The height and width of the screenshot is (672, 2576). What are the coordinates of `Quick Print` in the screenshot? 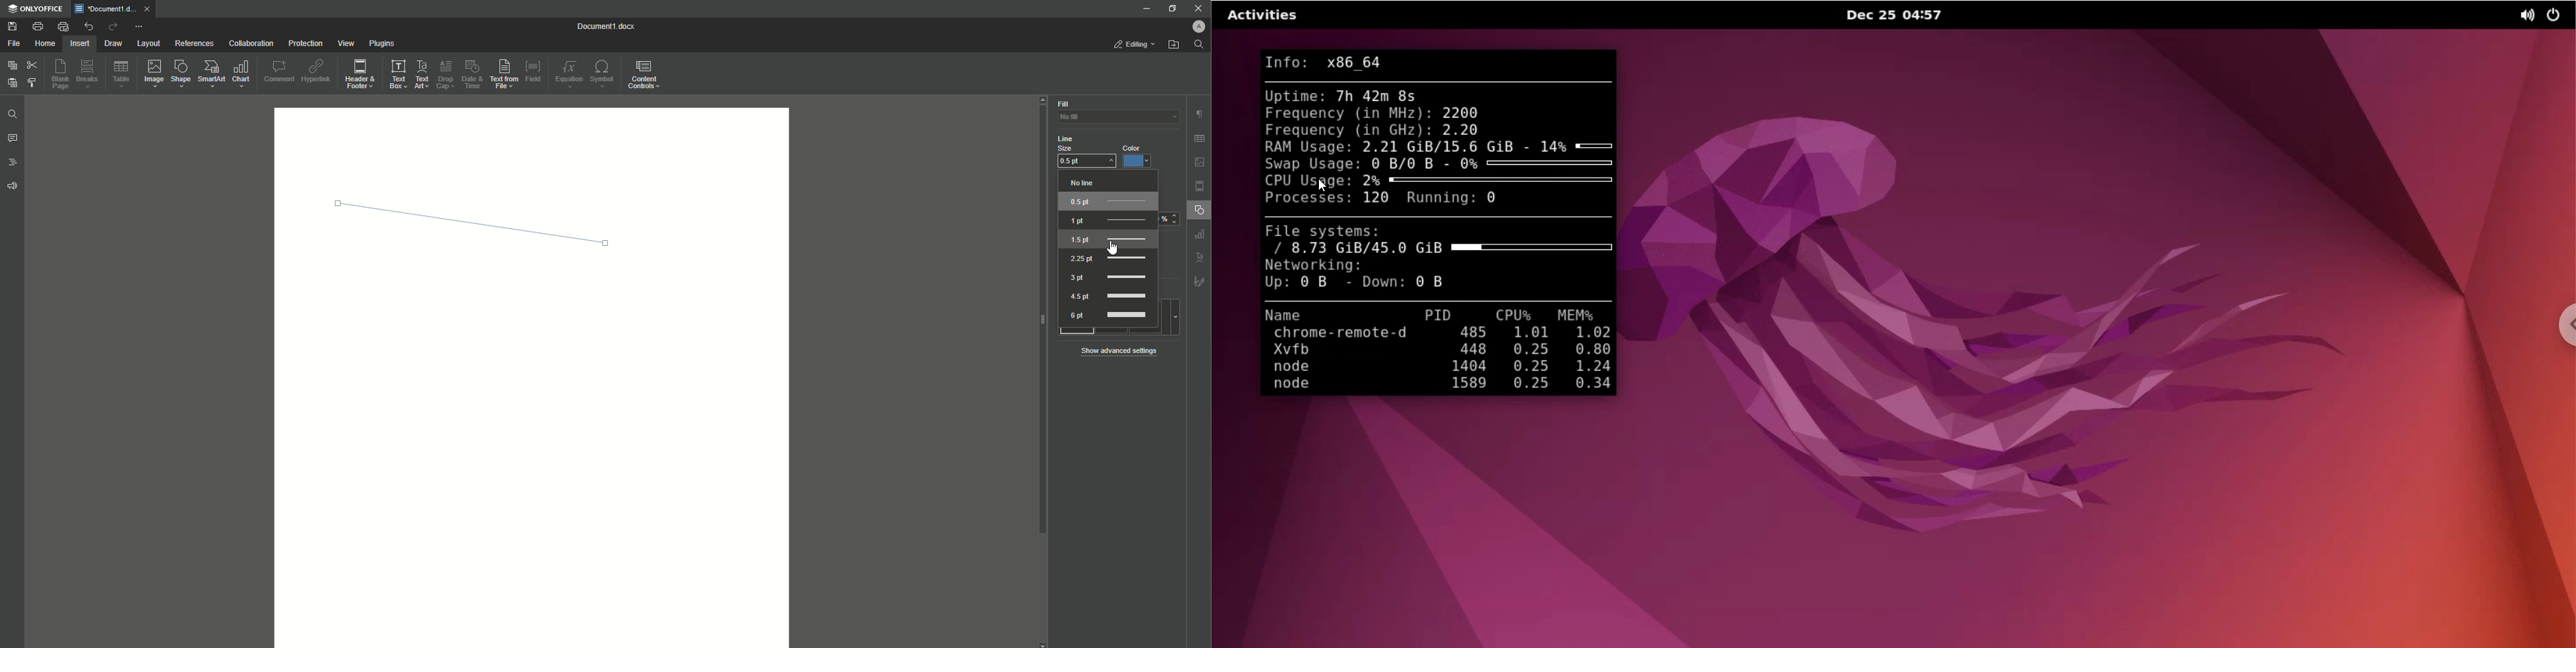 It's located at (62, 26).